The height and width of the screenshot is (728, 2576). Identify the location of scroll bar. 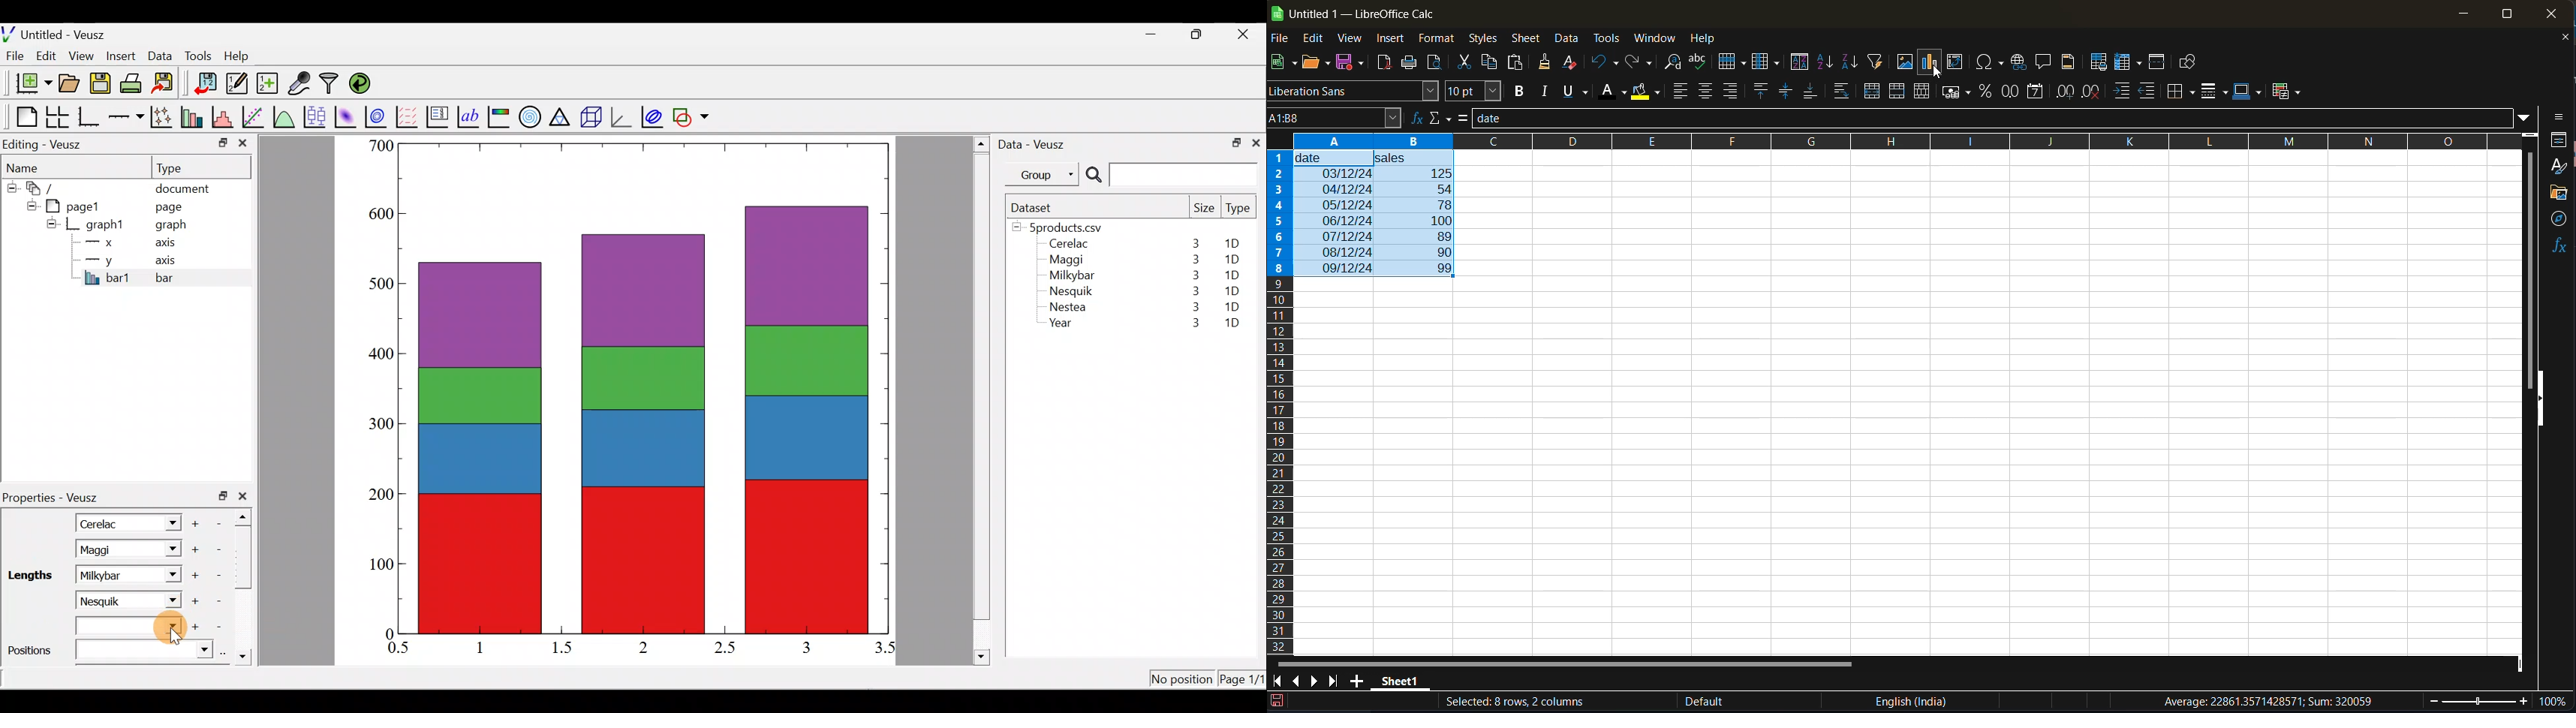
(247, 584).